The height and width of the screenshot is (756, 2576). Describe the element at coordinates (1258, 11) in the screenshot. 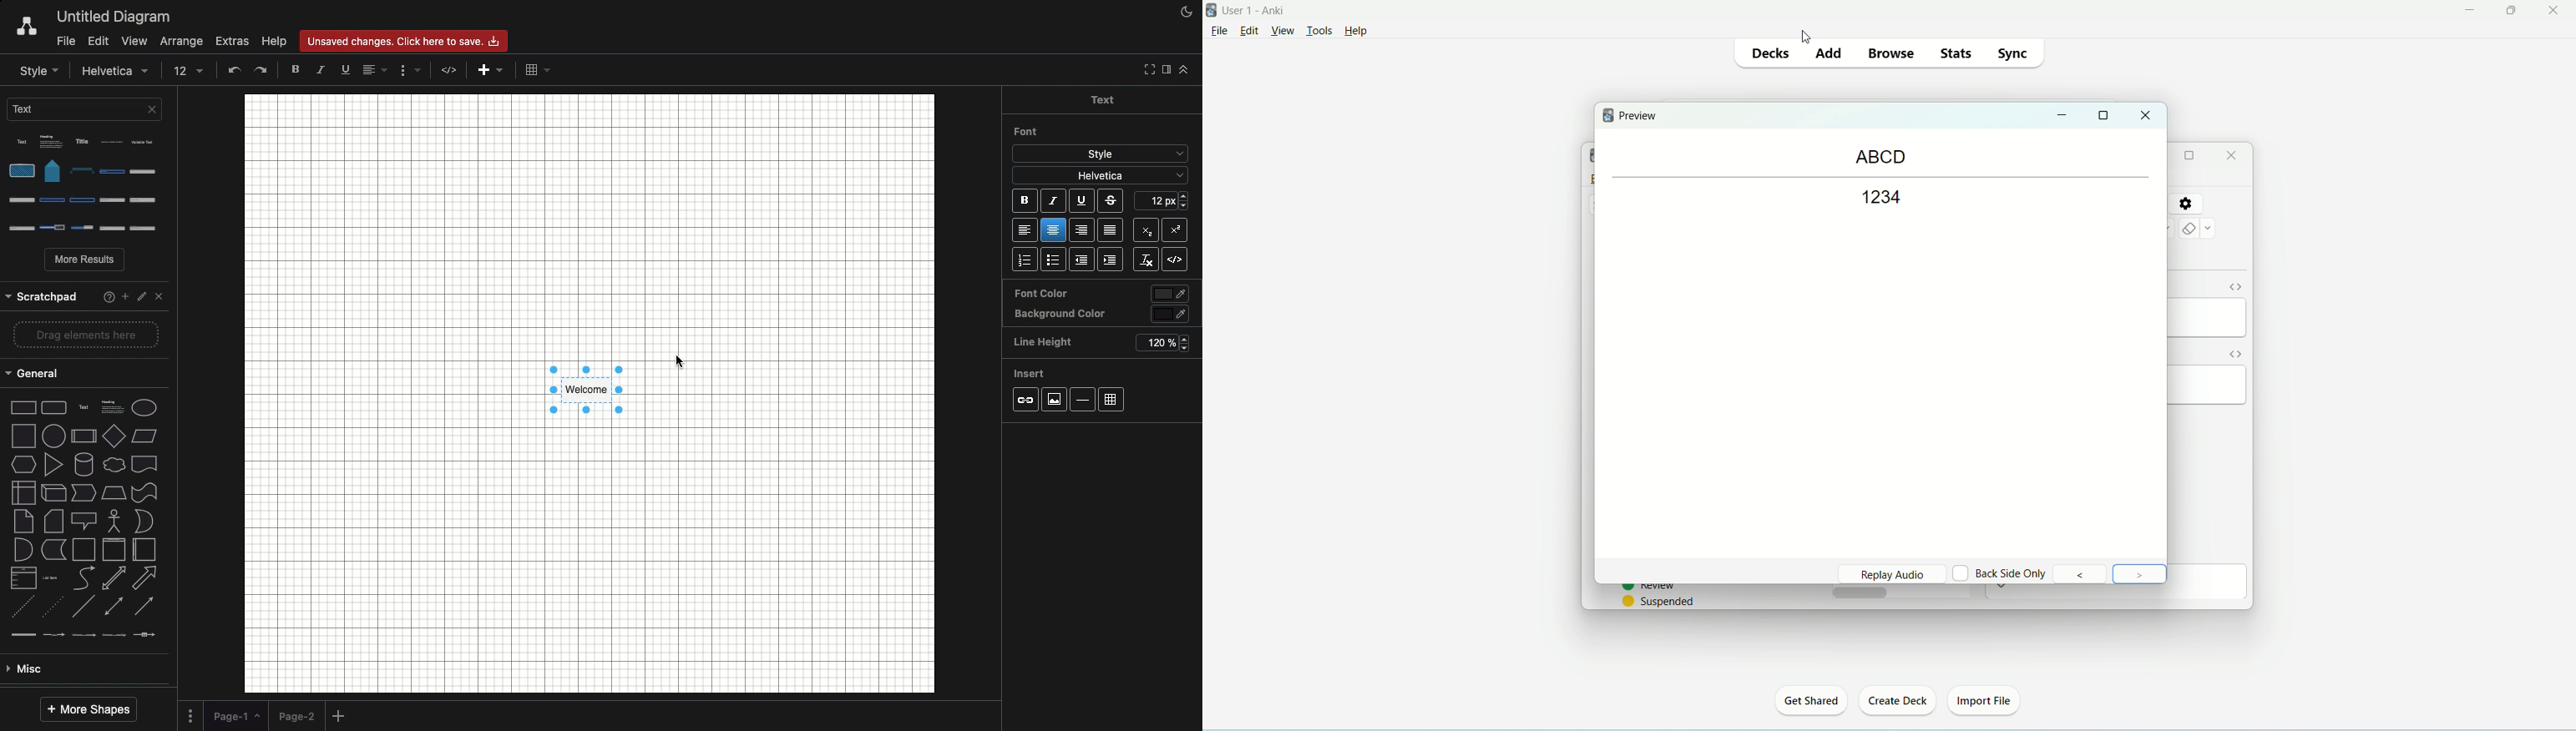

I see `user1-Anki` at that location.